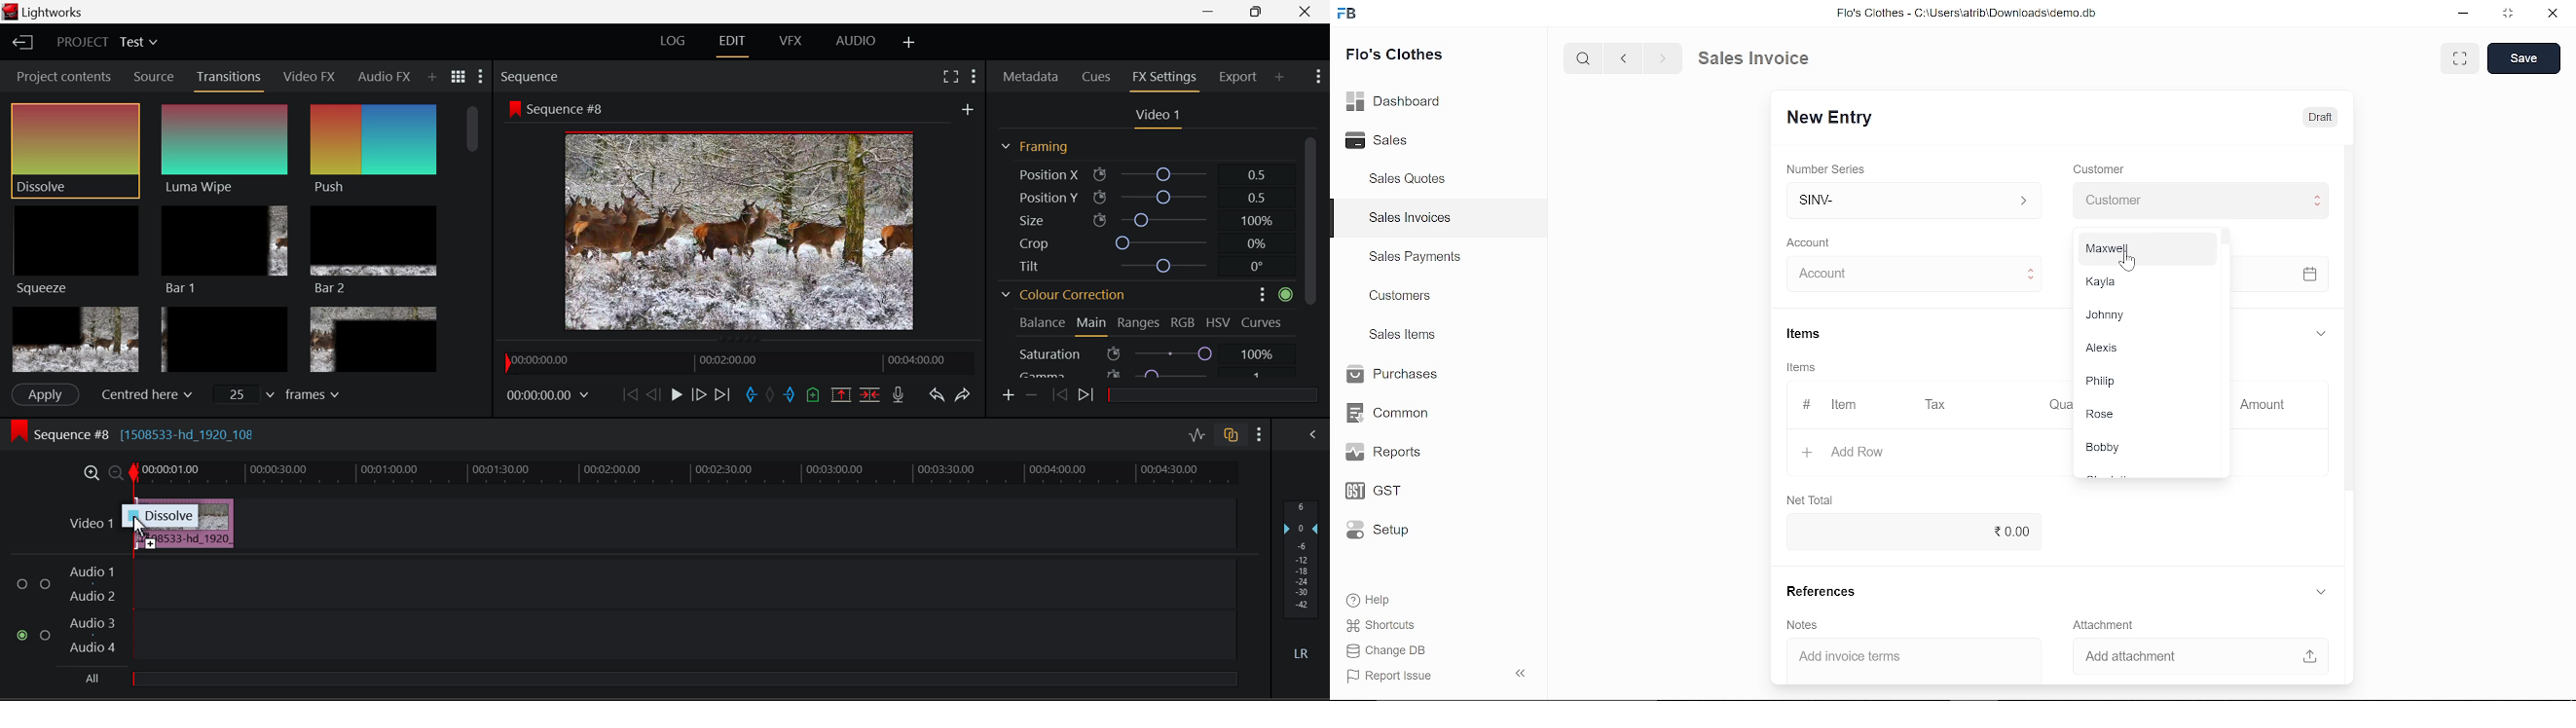  Describe the element at coordinates (434, 74) in the screenshot. I see `Search` at that location.